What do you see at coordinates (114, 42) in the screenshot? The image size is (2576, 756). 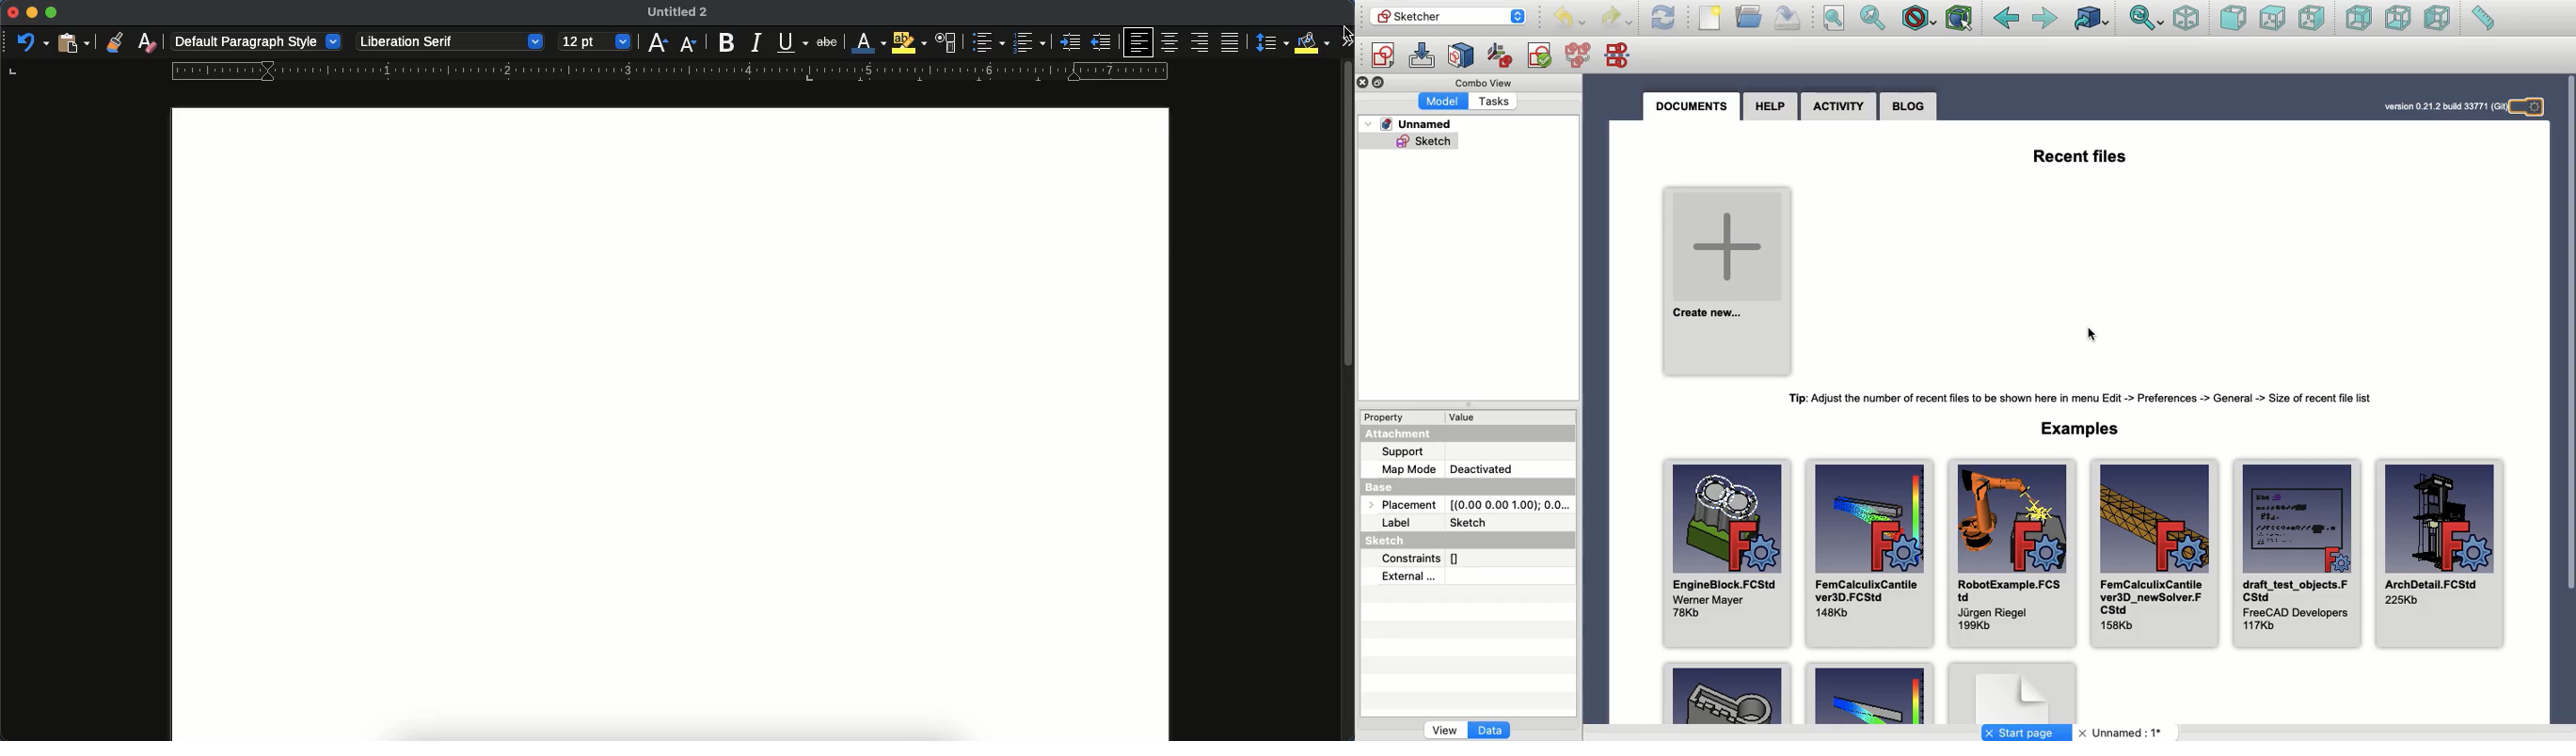 I see `clone formatting` at bounding box center [114, 42].